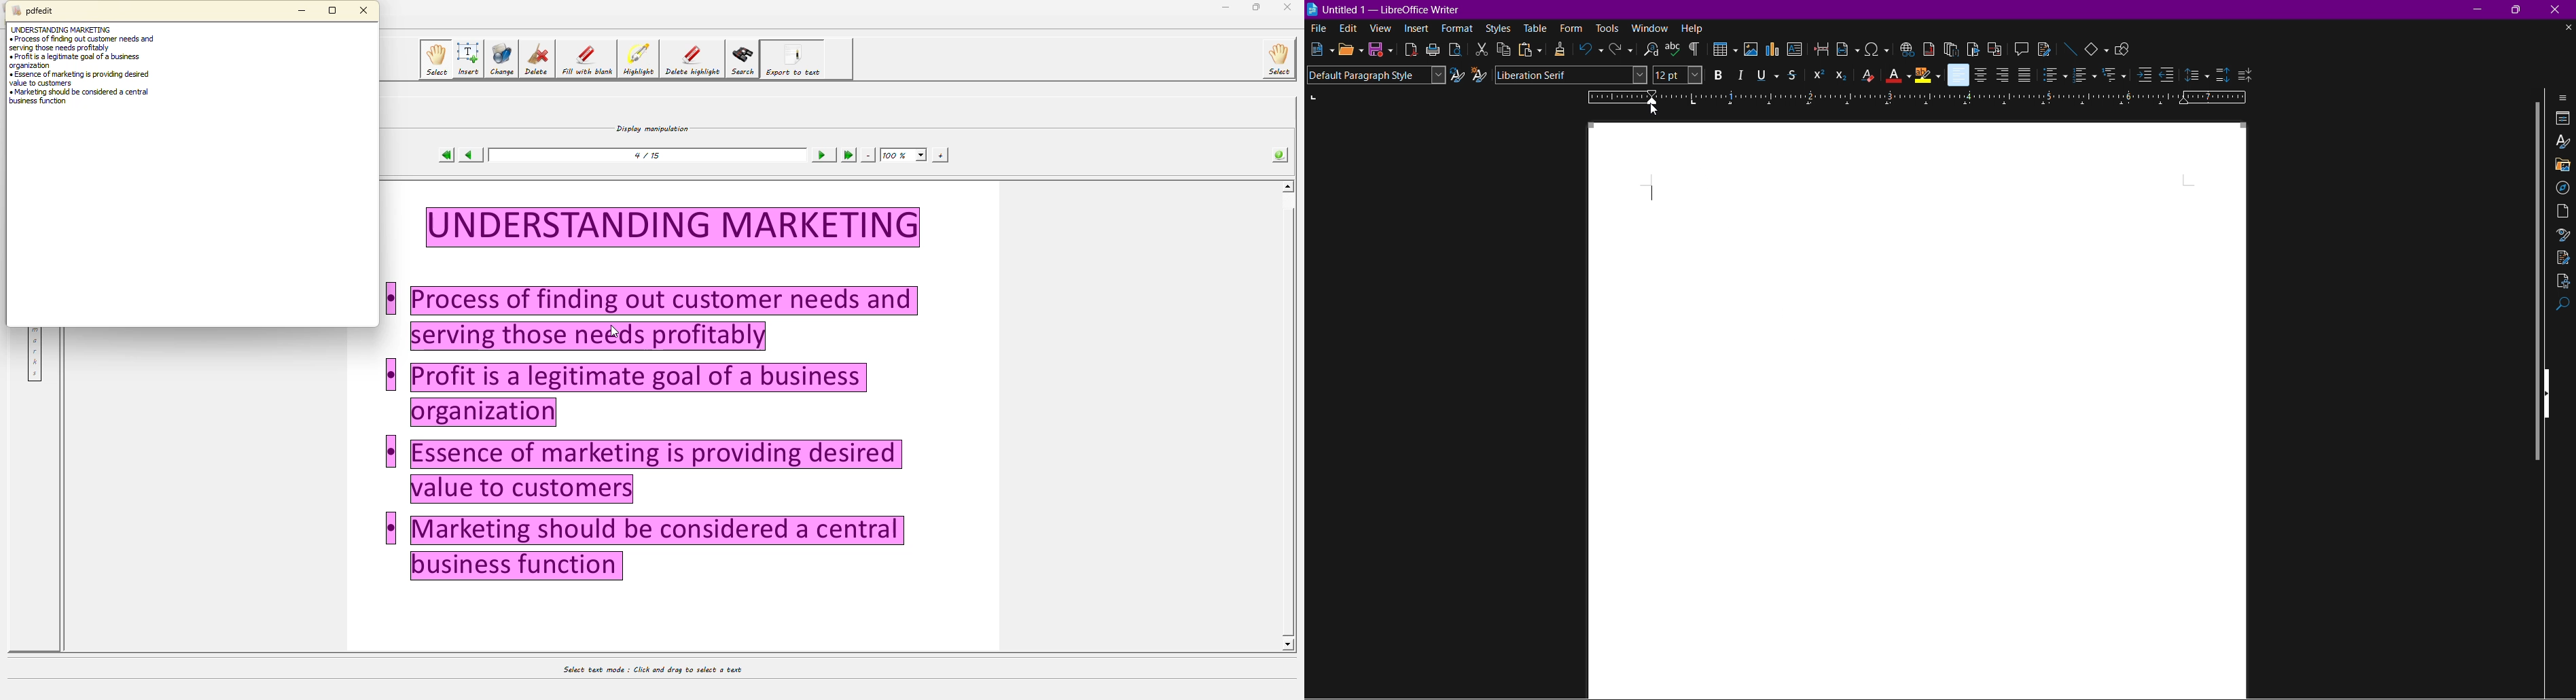 The width and height of the screenshot is (2576, 700). Describe the element at coordinates (1382, 30) in the screenshot. I see `view` at that location.